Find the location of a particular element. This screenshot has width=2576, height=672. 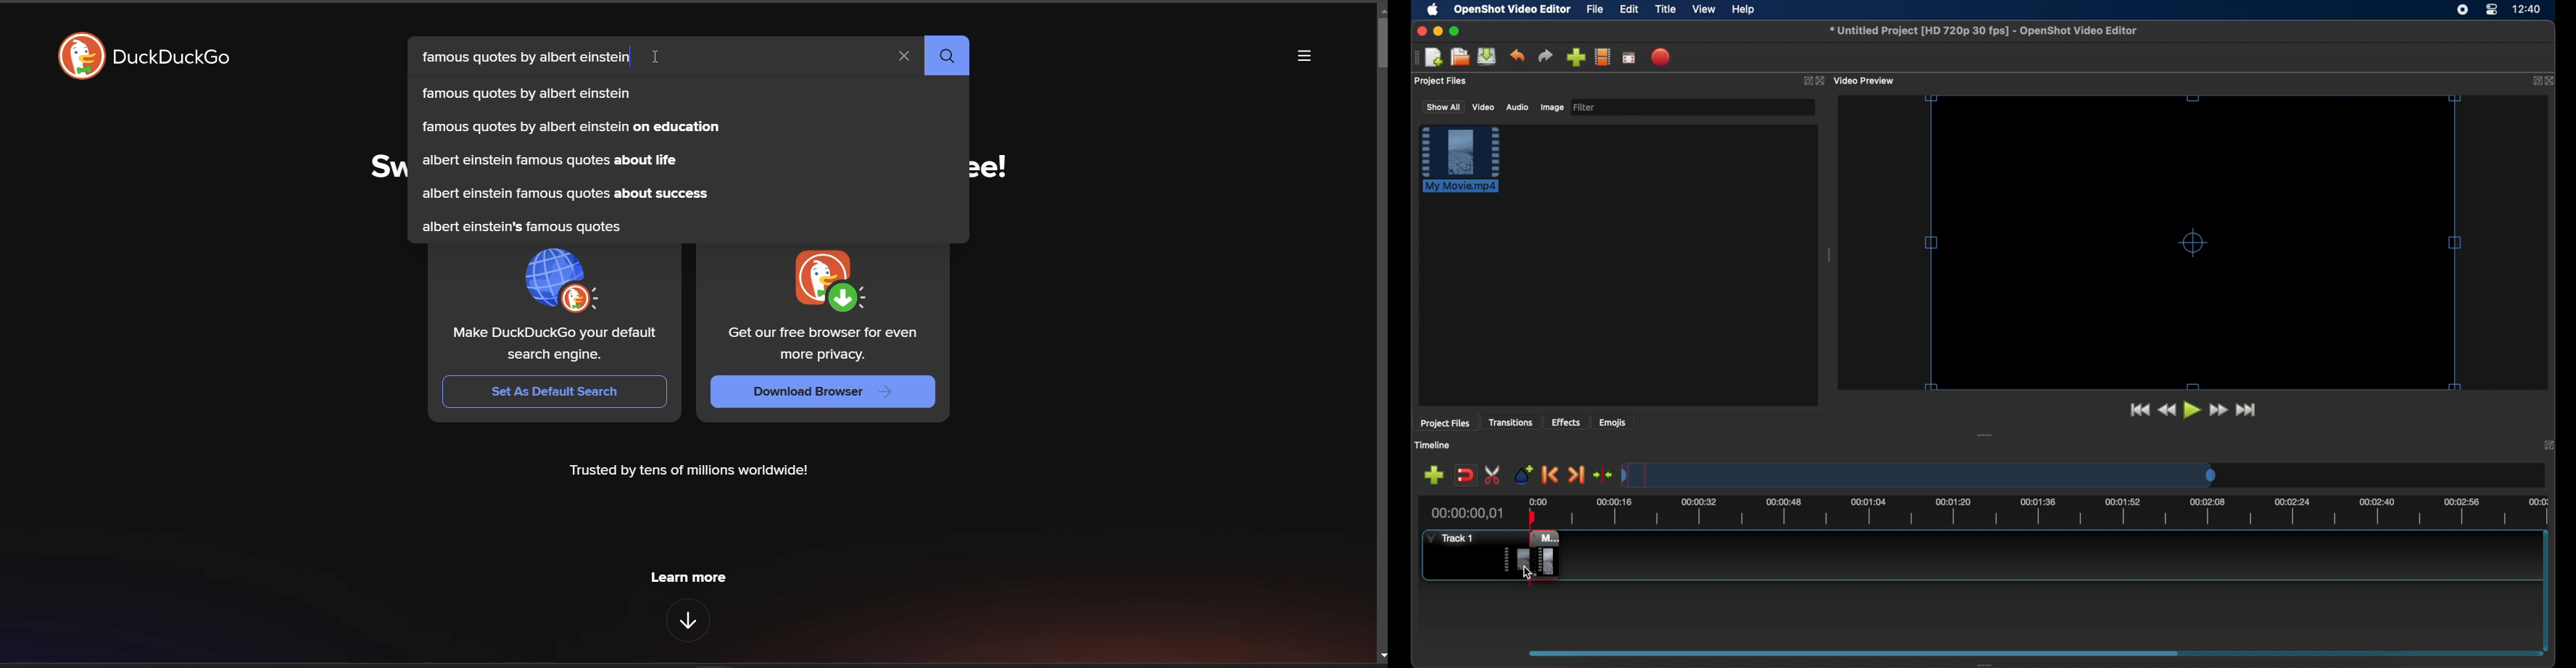

Get our free browser for even more privacy. is located at coordinates (824, 344).